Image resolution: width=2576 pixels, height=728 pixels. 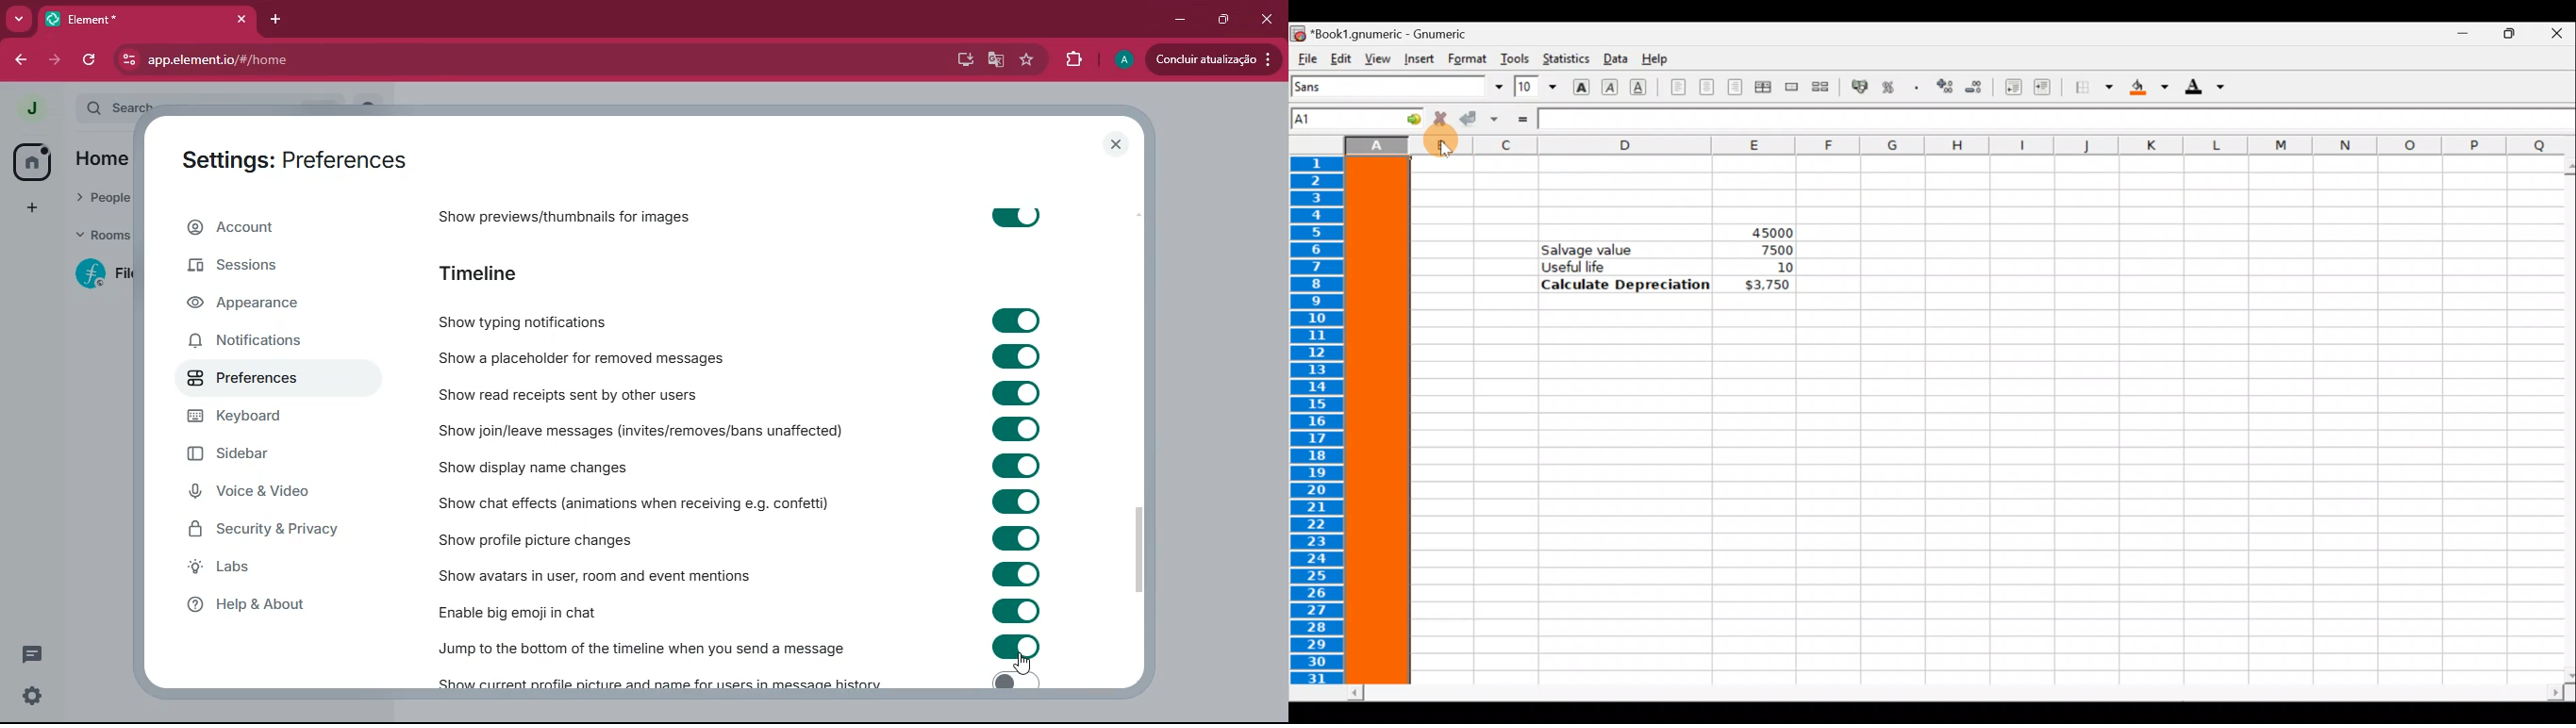 What do you see at coordinates (1014, 680) in the screenshot?
I see `toggle on ` at bounding box center [1014, 680].